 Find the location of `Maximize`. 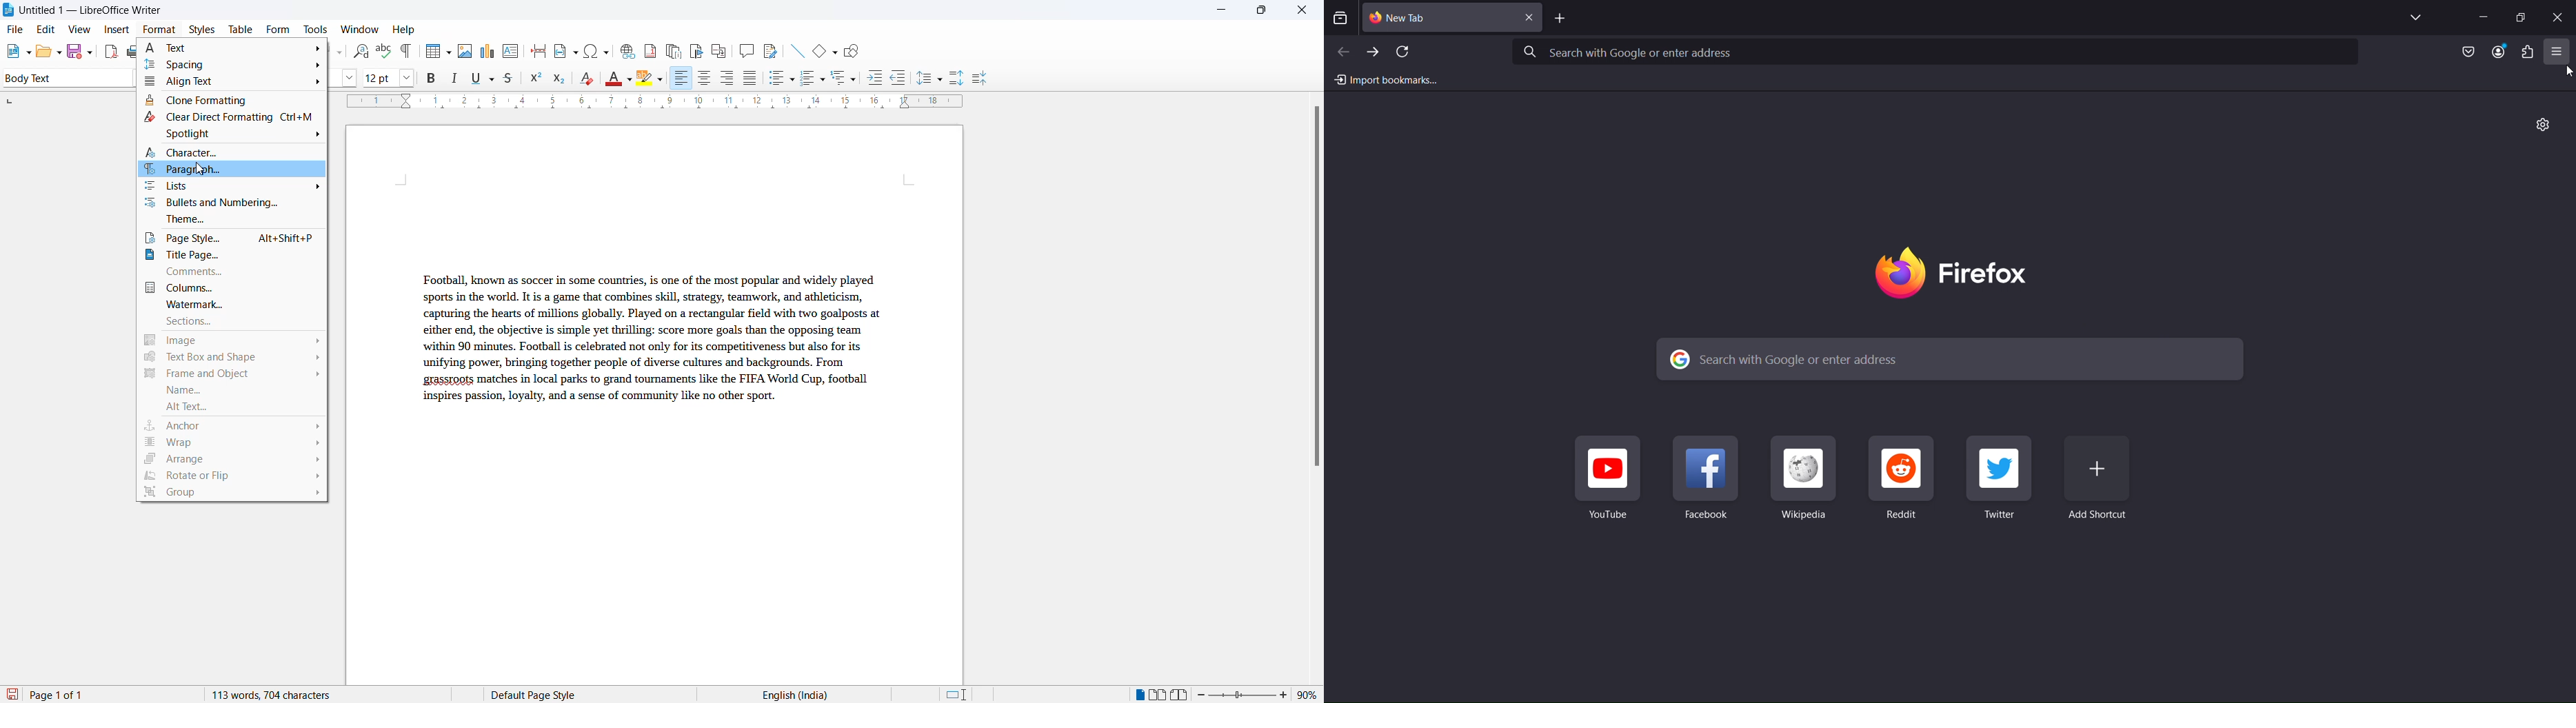

Maximize is located at coordinates (2524, 16).